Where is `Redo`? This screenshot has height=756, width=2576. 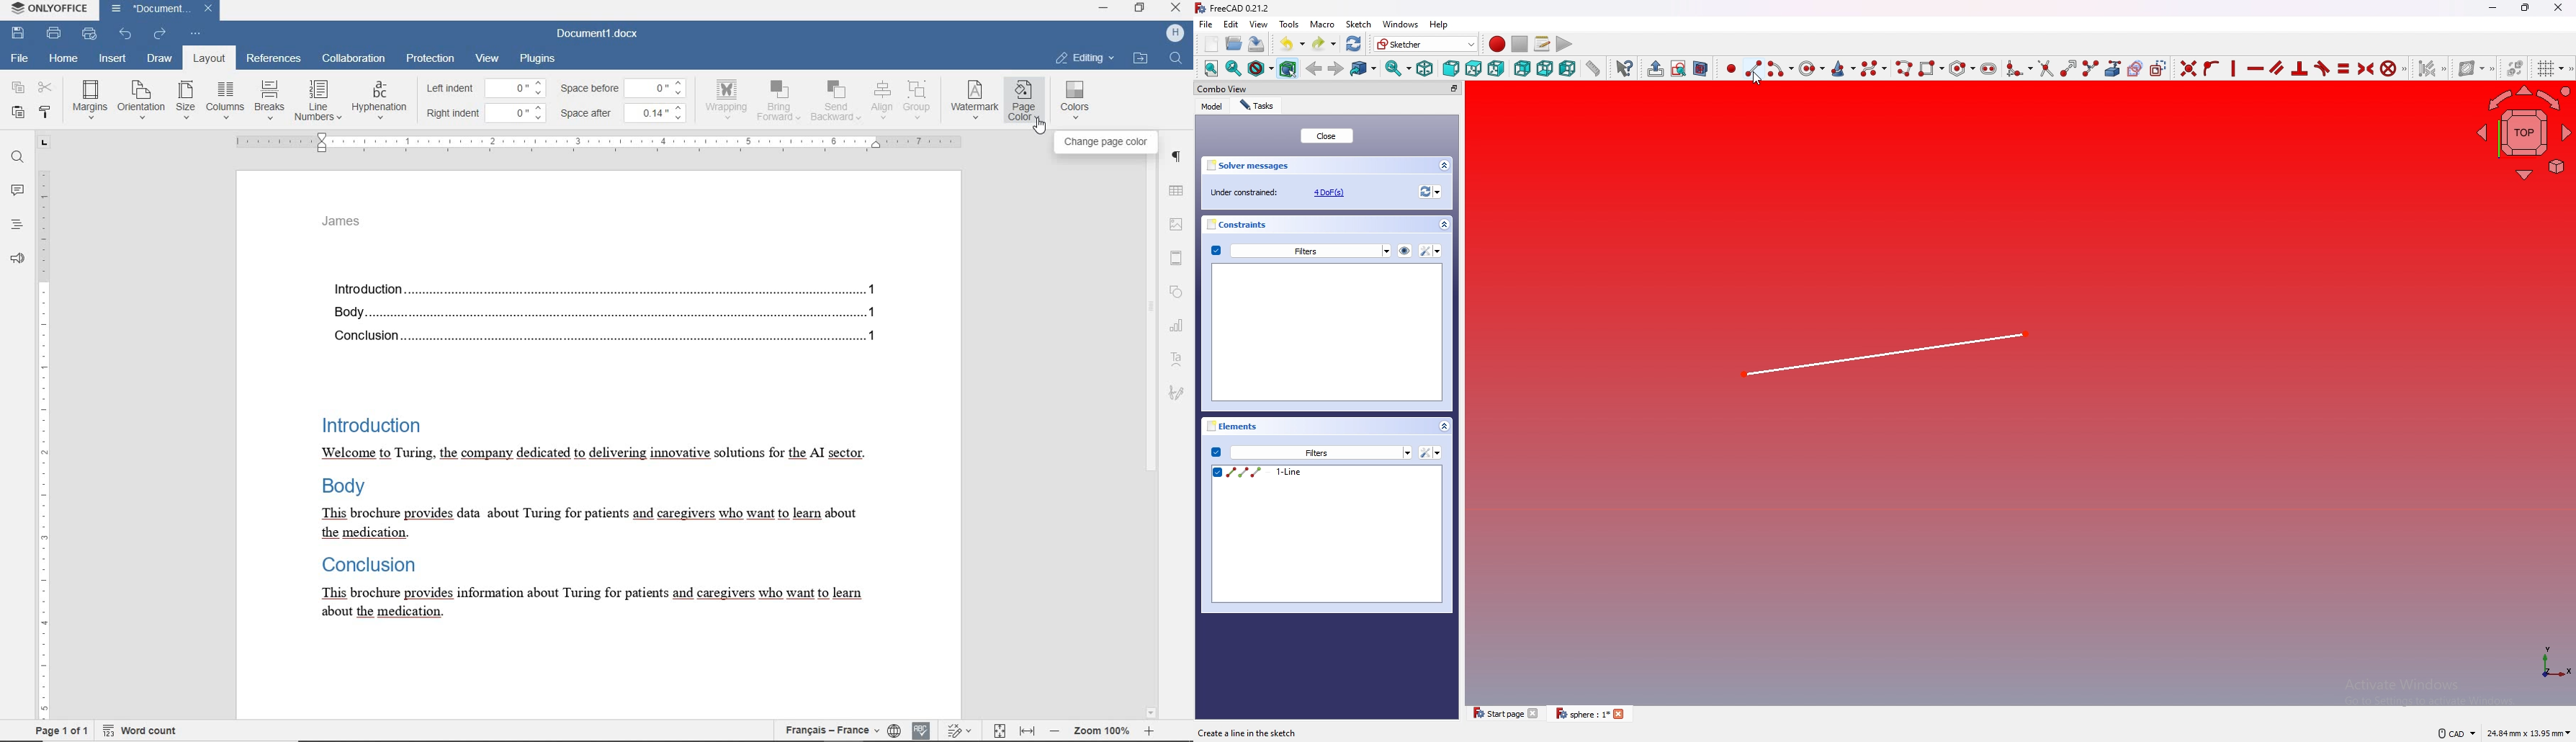
Redo is located at coordinates (1323, 43).